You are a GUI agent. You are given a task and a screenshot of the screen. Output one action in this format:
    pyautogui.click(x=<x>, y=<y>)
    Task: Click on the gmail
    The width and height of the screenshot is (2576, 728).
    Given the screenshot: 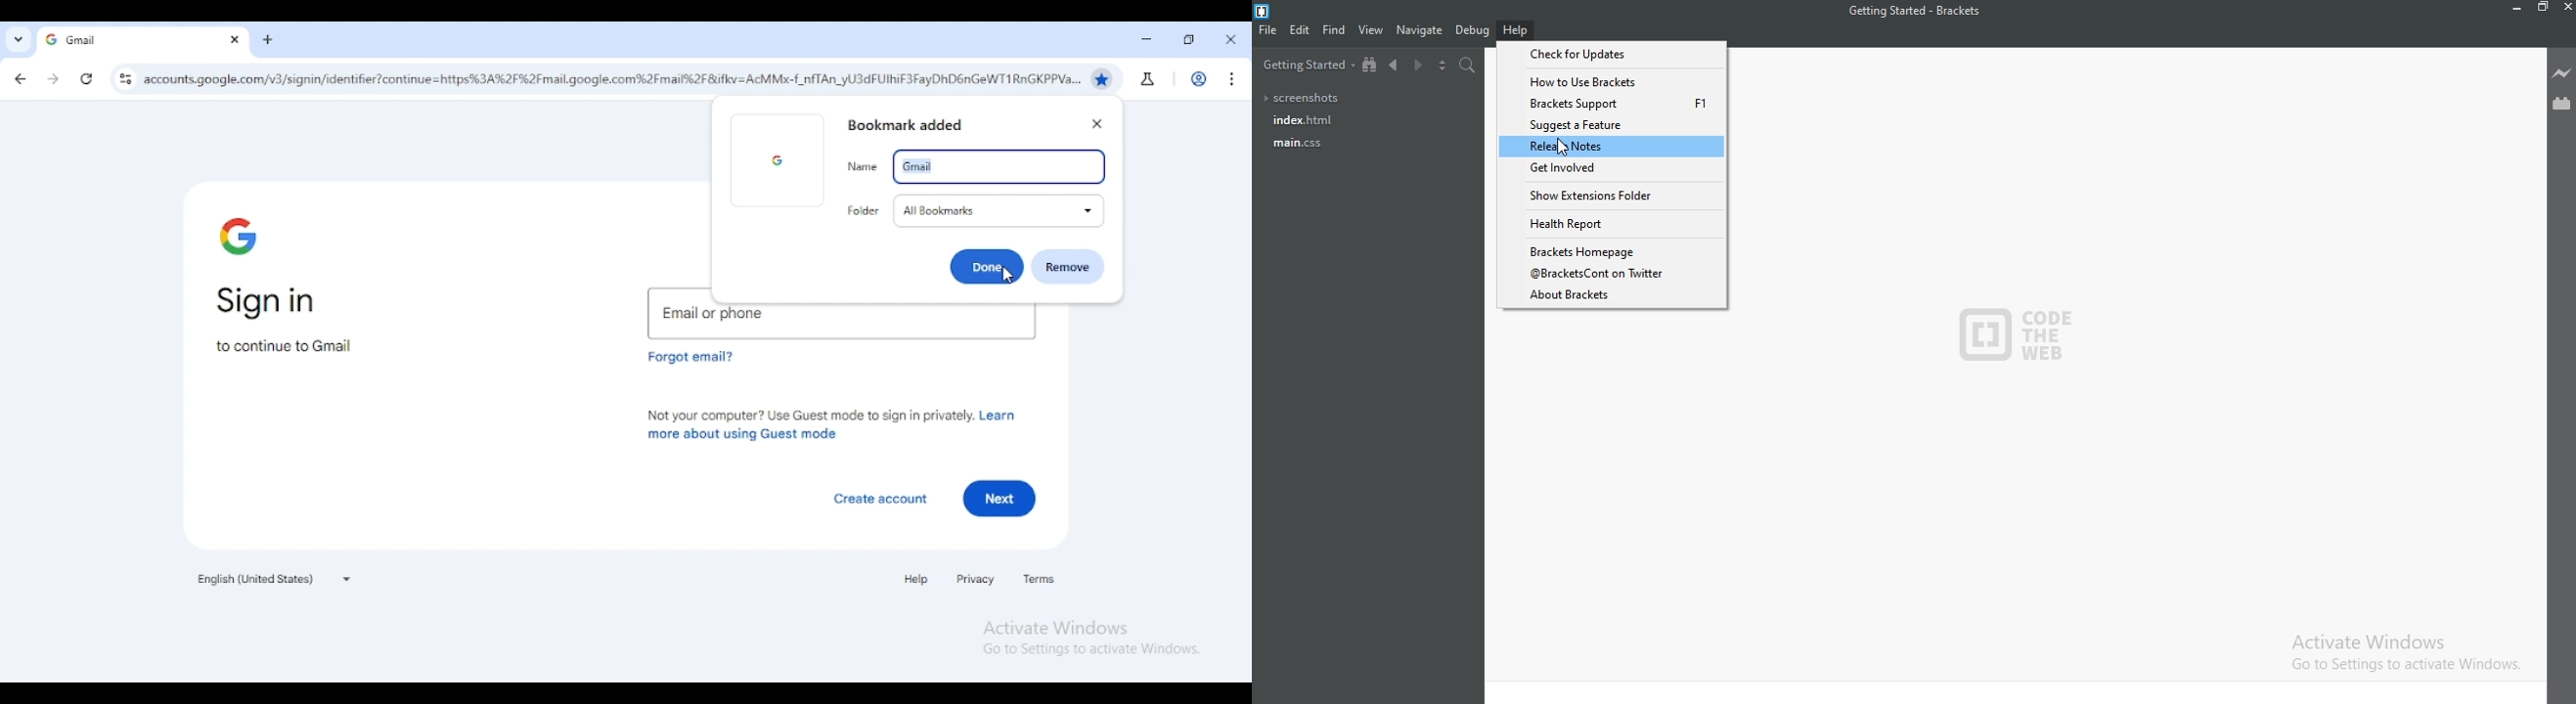 What is the action you would take?
    pyautogui.click(x=1001, y=167)
    